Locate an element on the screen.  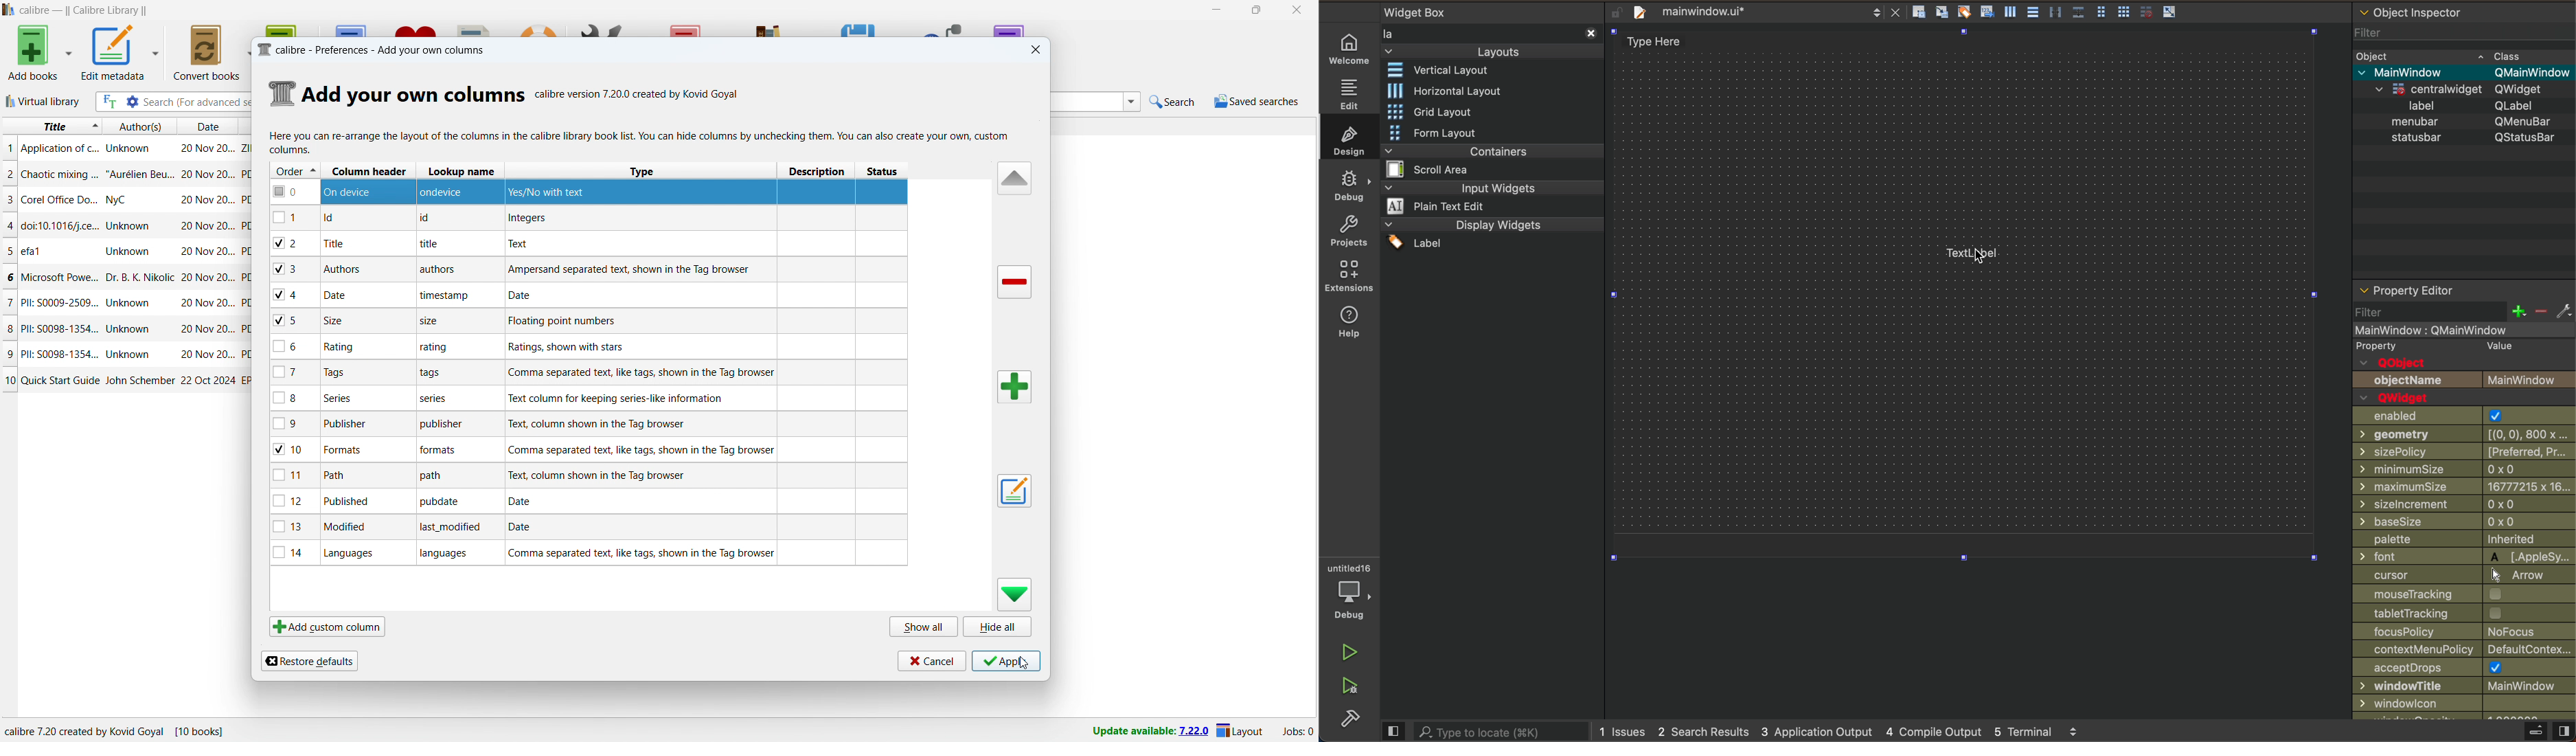
id is located at coordinates (337, 218).